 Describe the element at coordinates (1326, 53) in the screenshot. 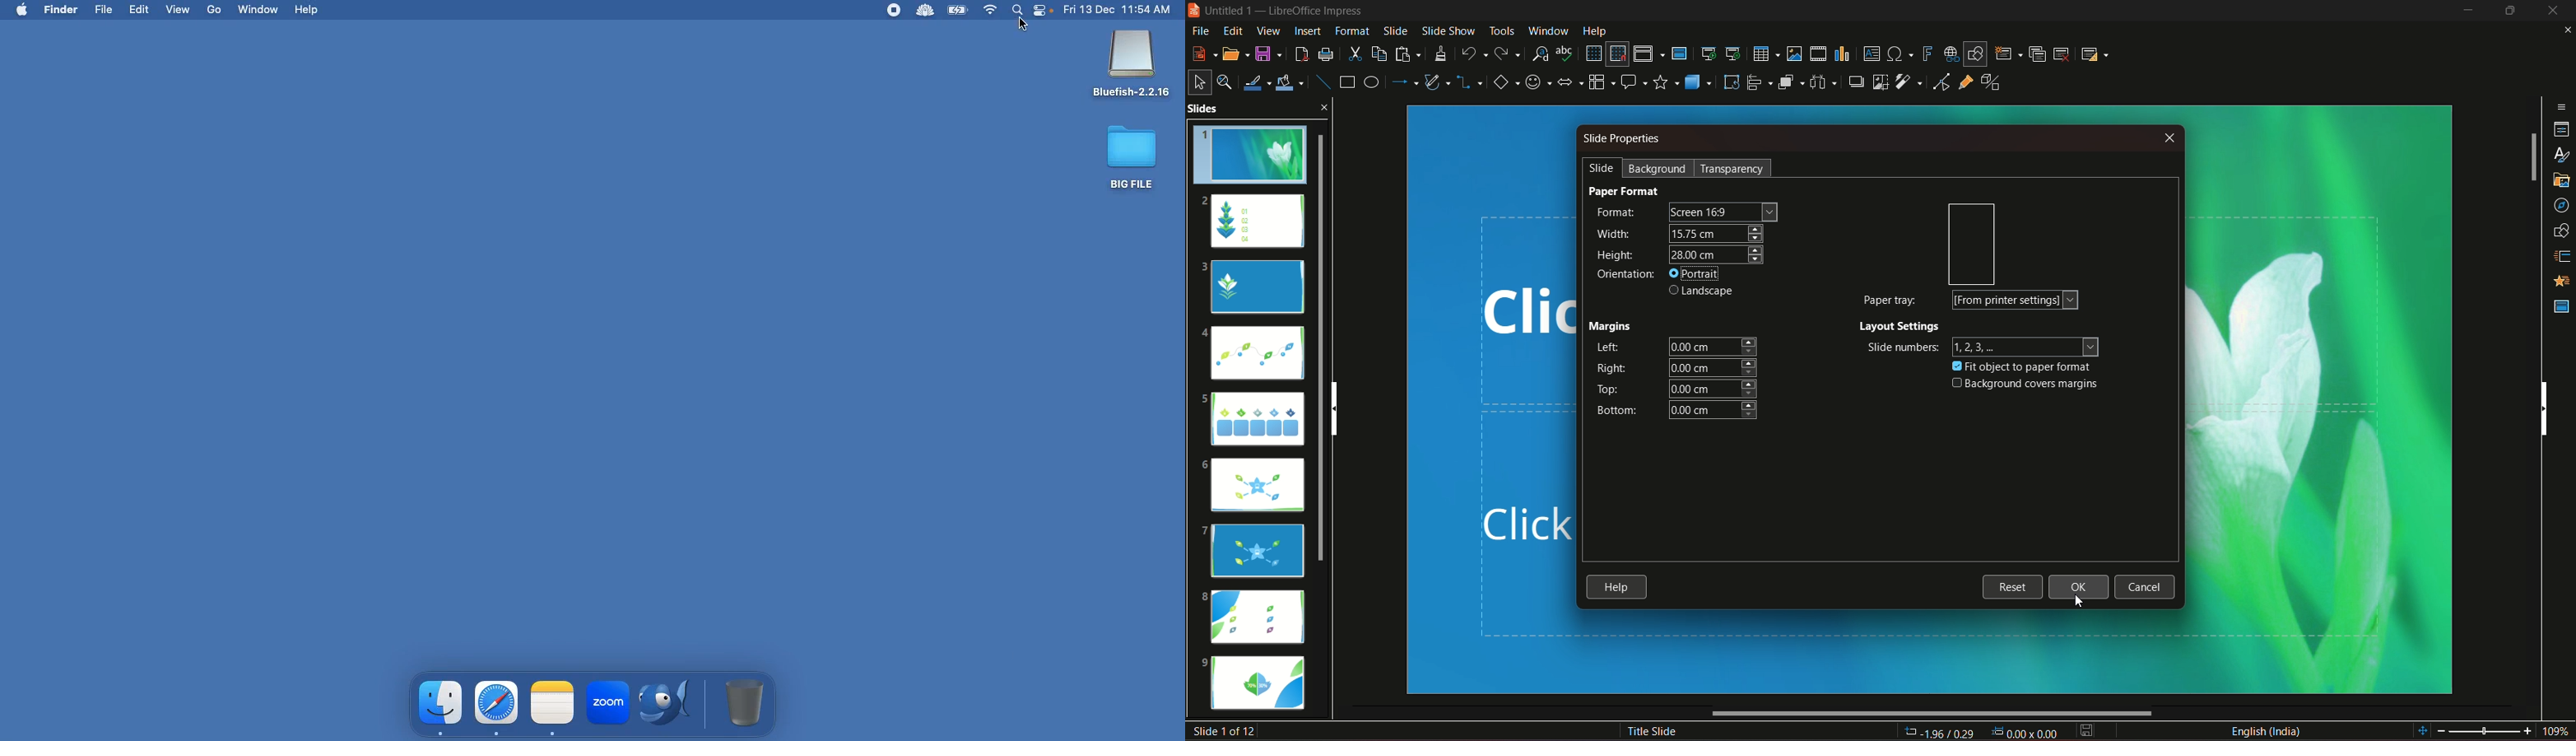

I see `print` at that location.